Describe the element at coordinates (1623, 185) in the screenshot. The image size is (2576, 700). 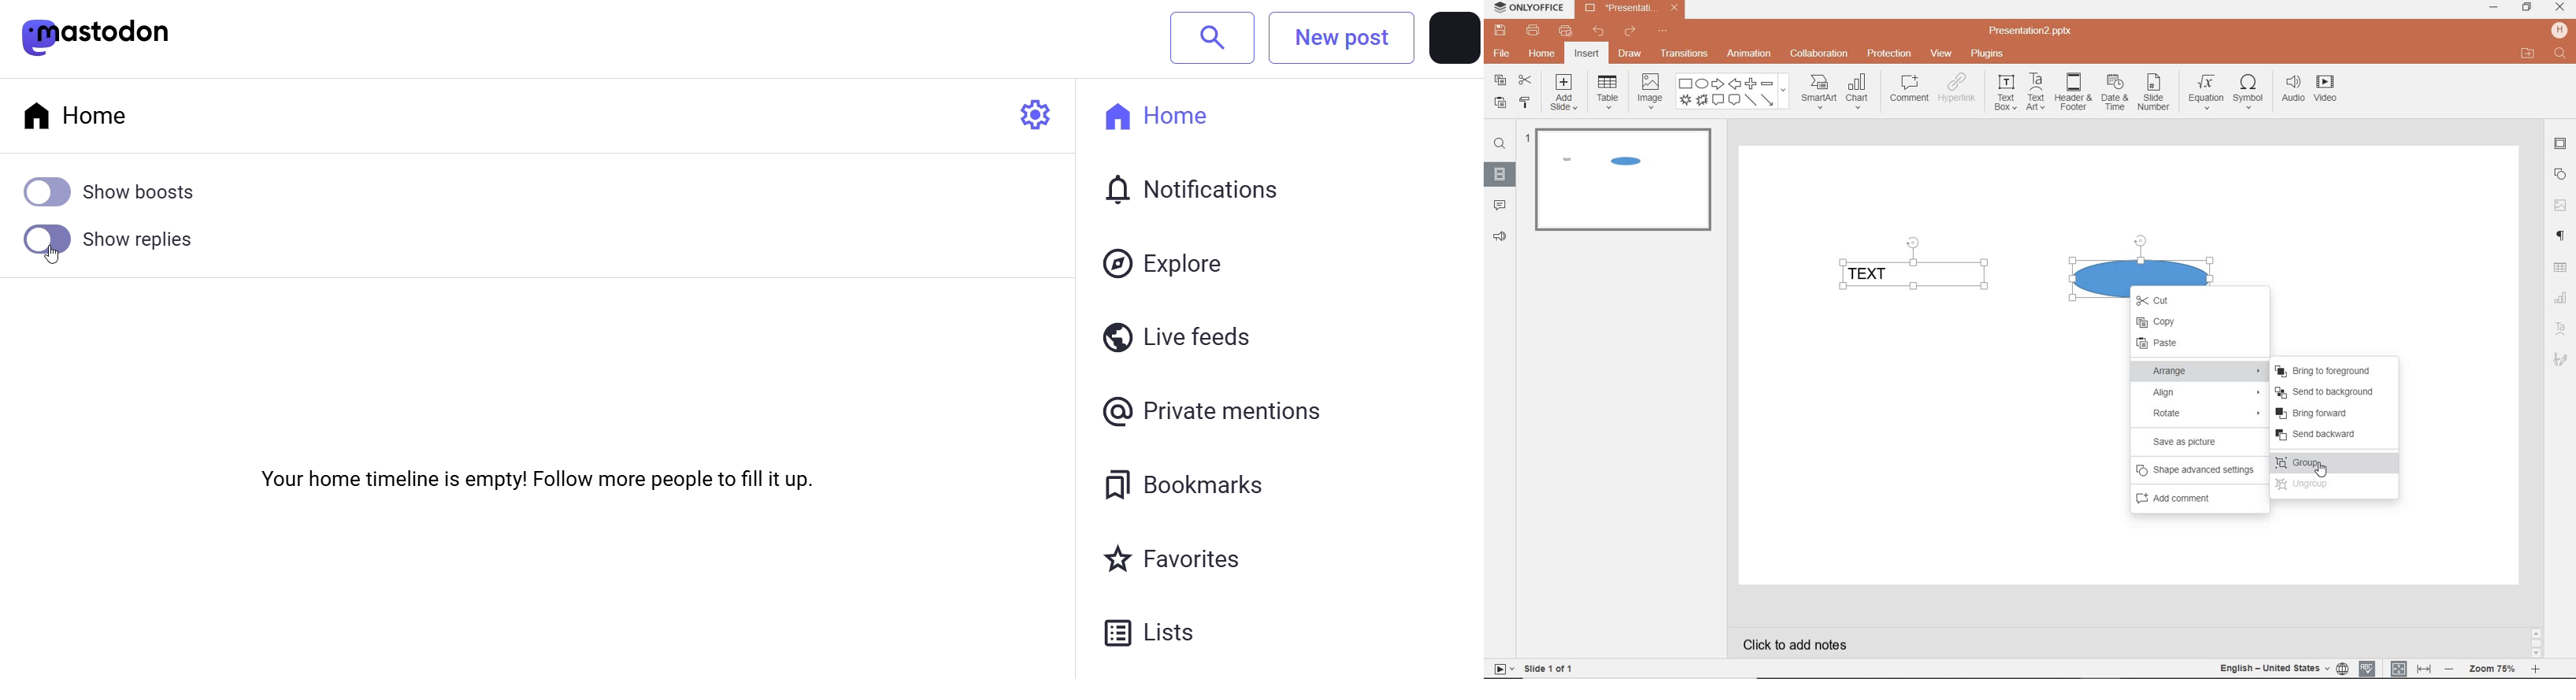
I see `SLIDE1` at that location.